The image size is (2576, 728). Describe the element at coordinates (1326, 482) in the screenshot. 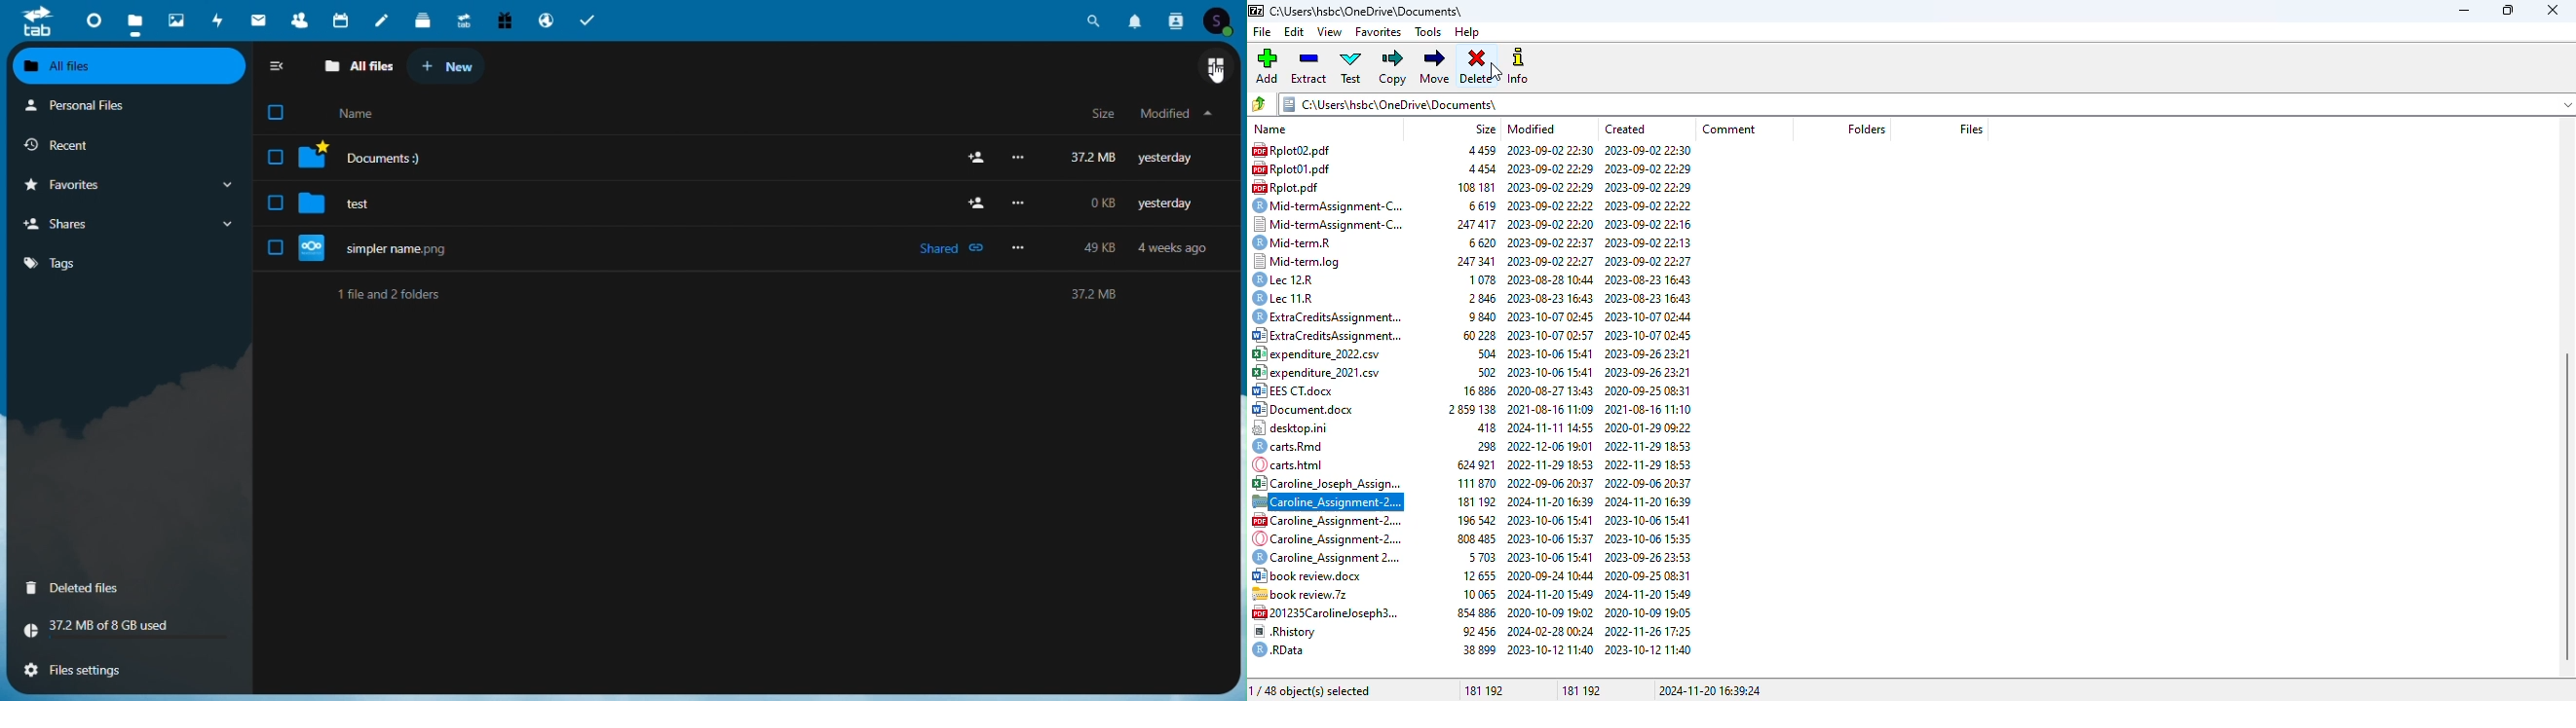

I see `Coating Junin Asti...` at that location.